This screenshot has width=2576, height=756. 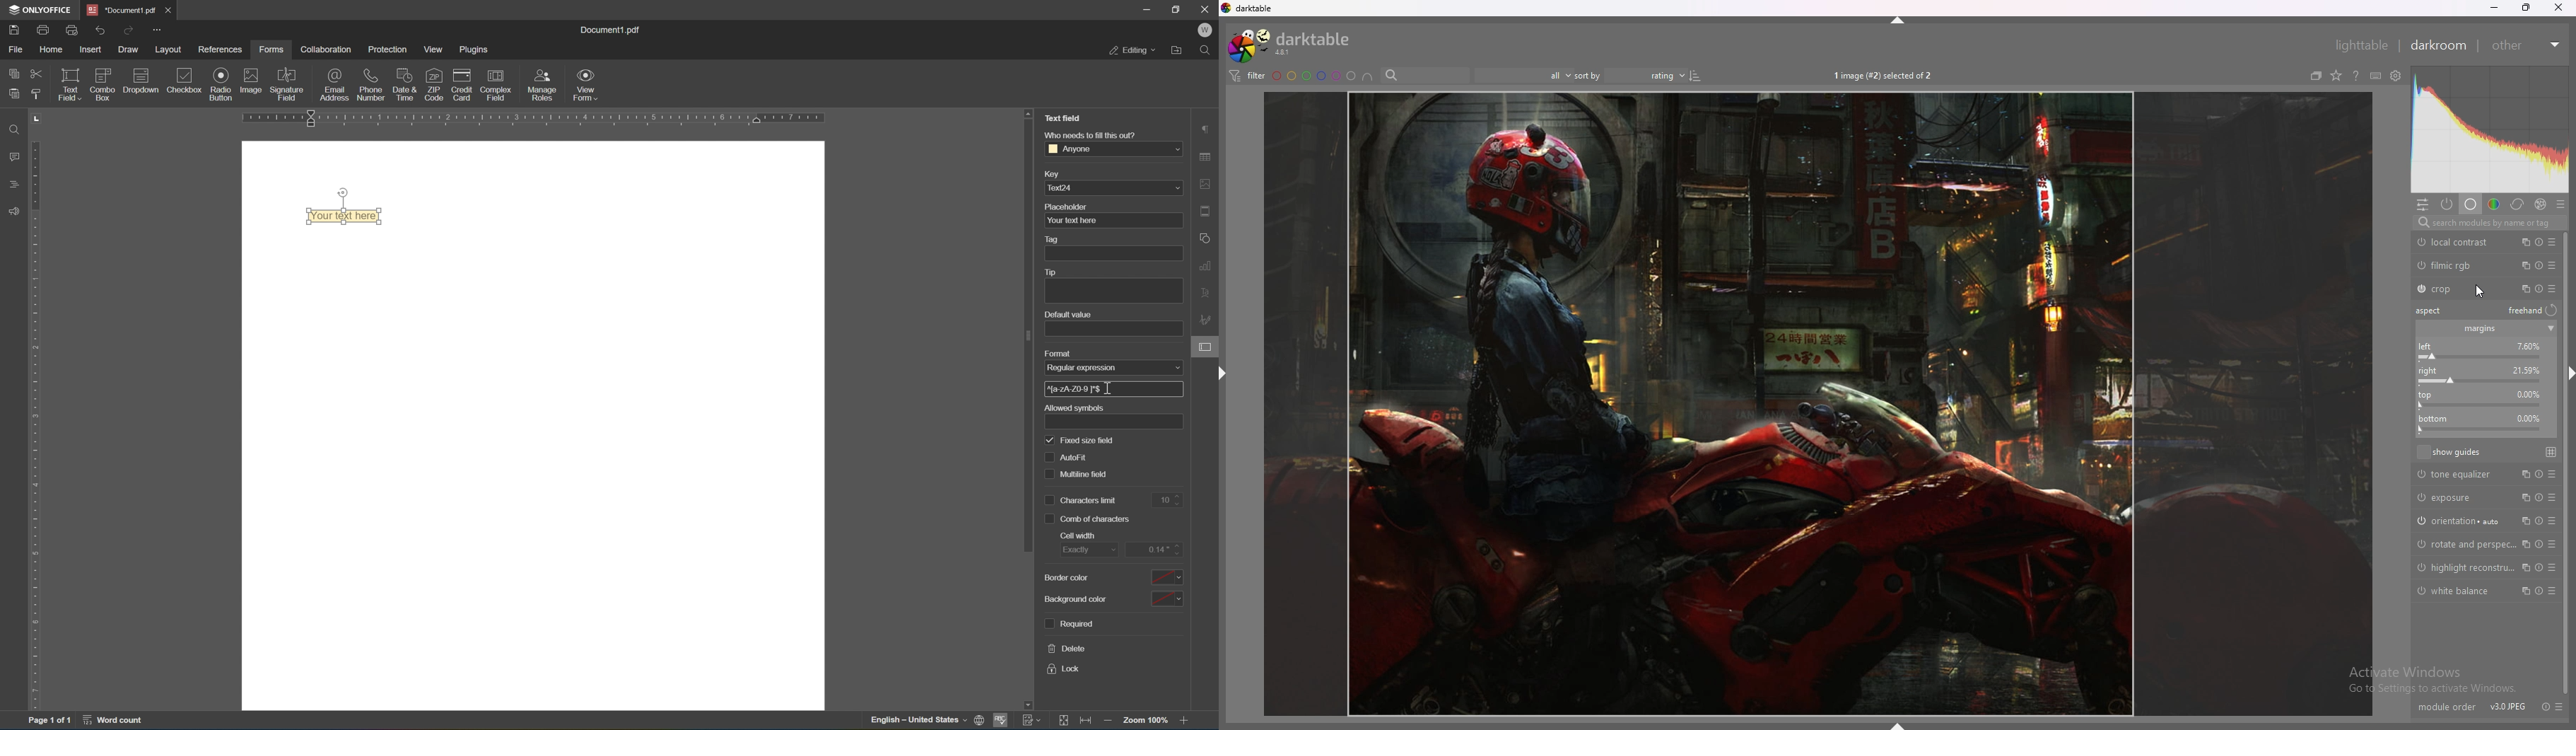 What do you see at coordinates (2526, 7) in the screenshot?
I see `resize` at bounding box center [2526, 7].